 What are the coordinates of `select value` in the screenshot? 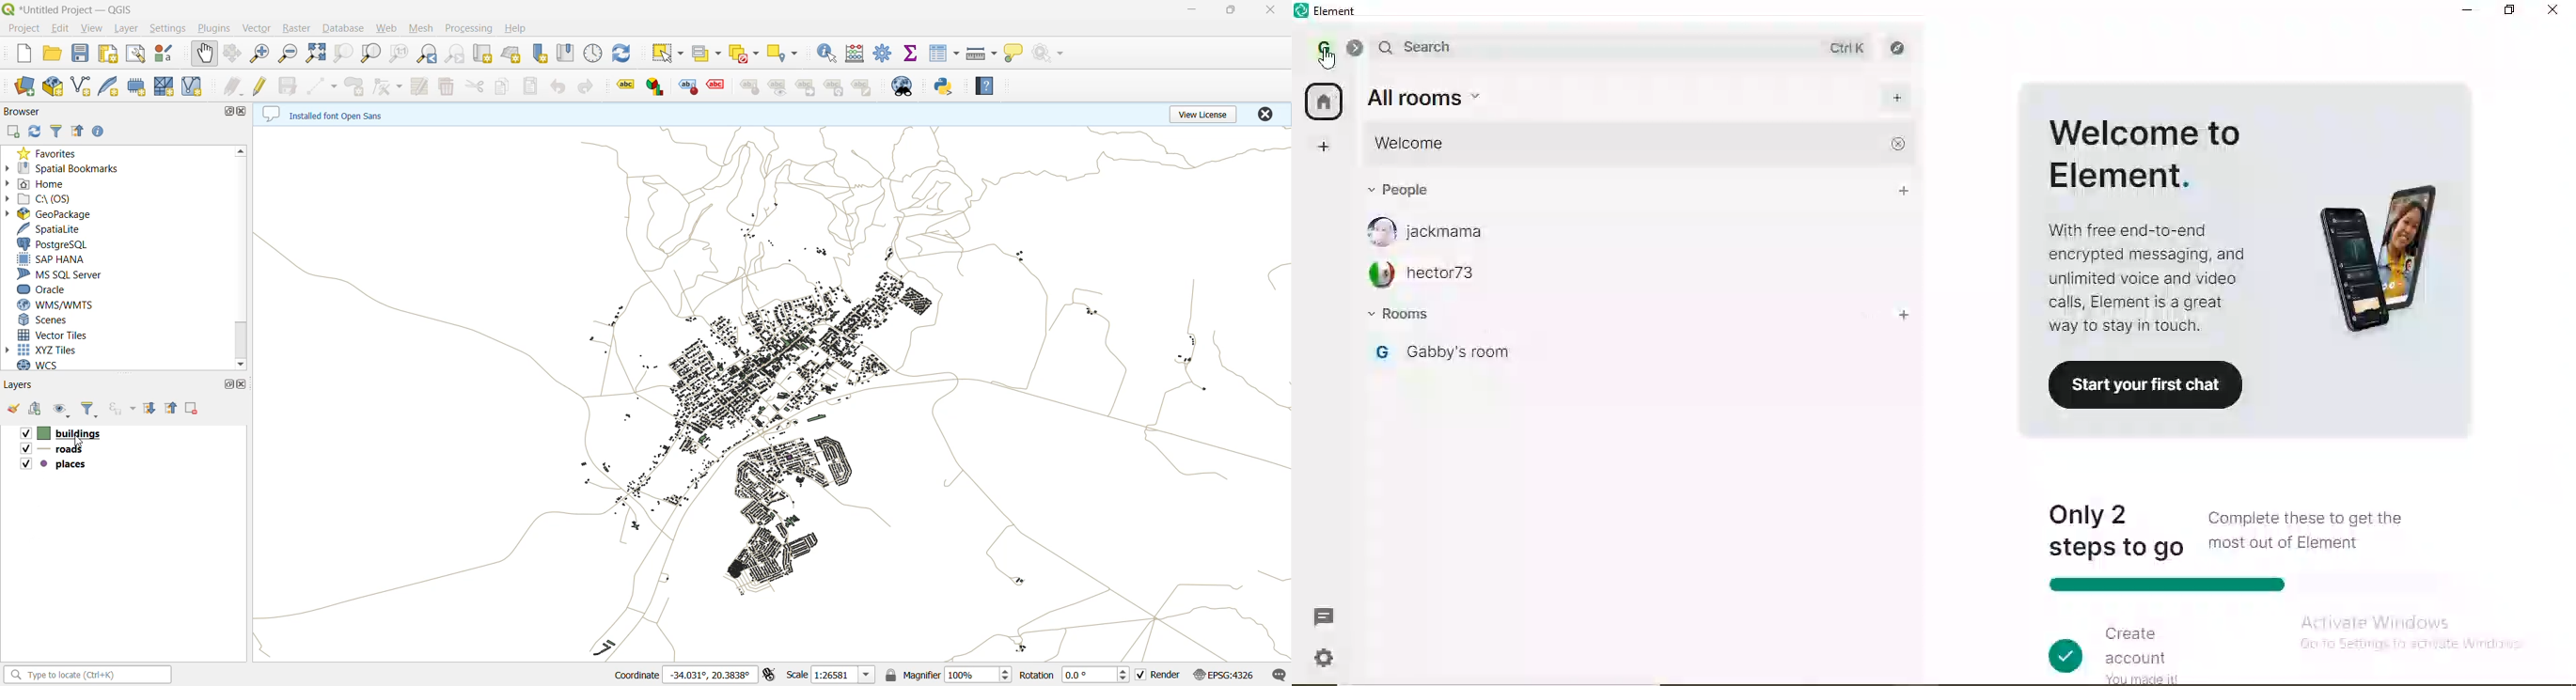 It's located at (706, 54).